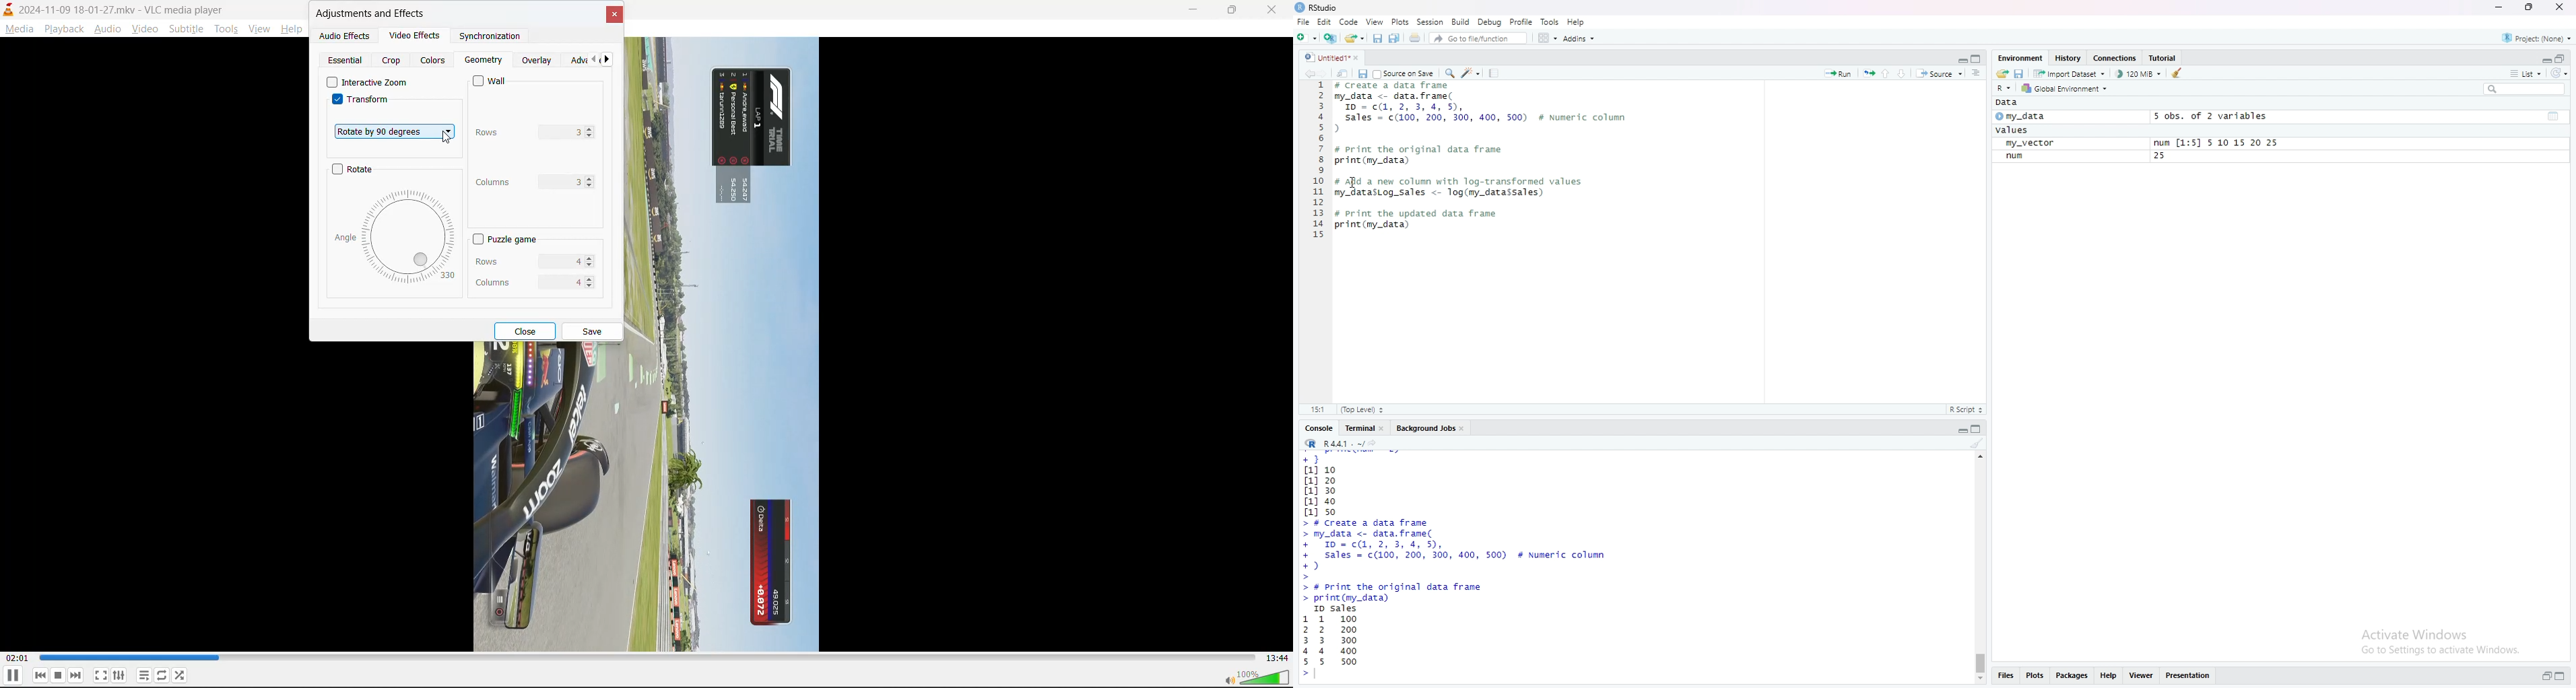  Describe the element at coordinates (1888, 73) in the screenshot. I see `go to previous section/chunk` at that location.